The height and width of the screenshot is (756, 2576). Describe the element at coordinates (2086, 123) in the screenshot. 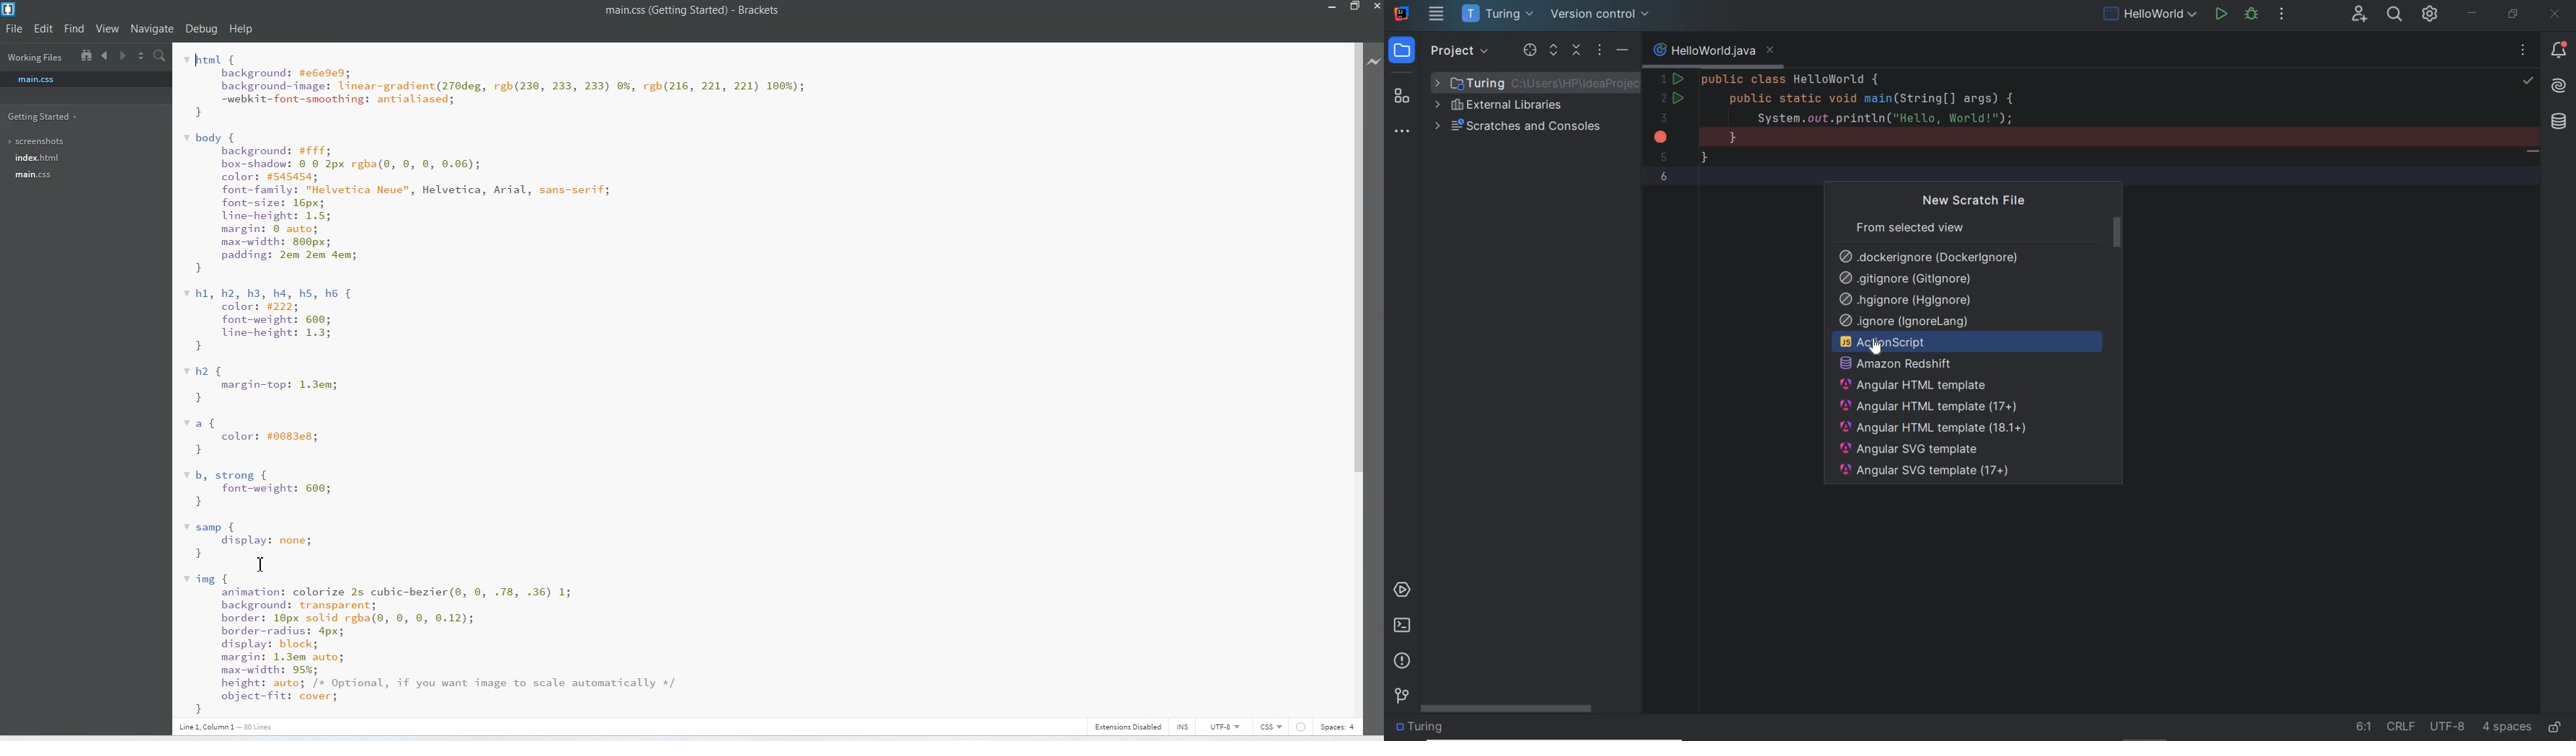

I see `codes` at that location.